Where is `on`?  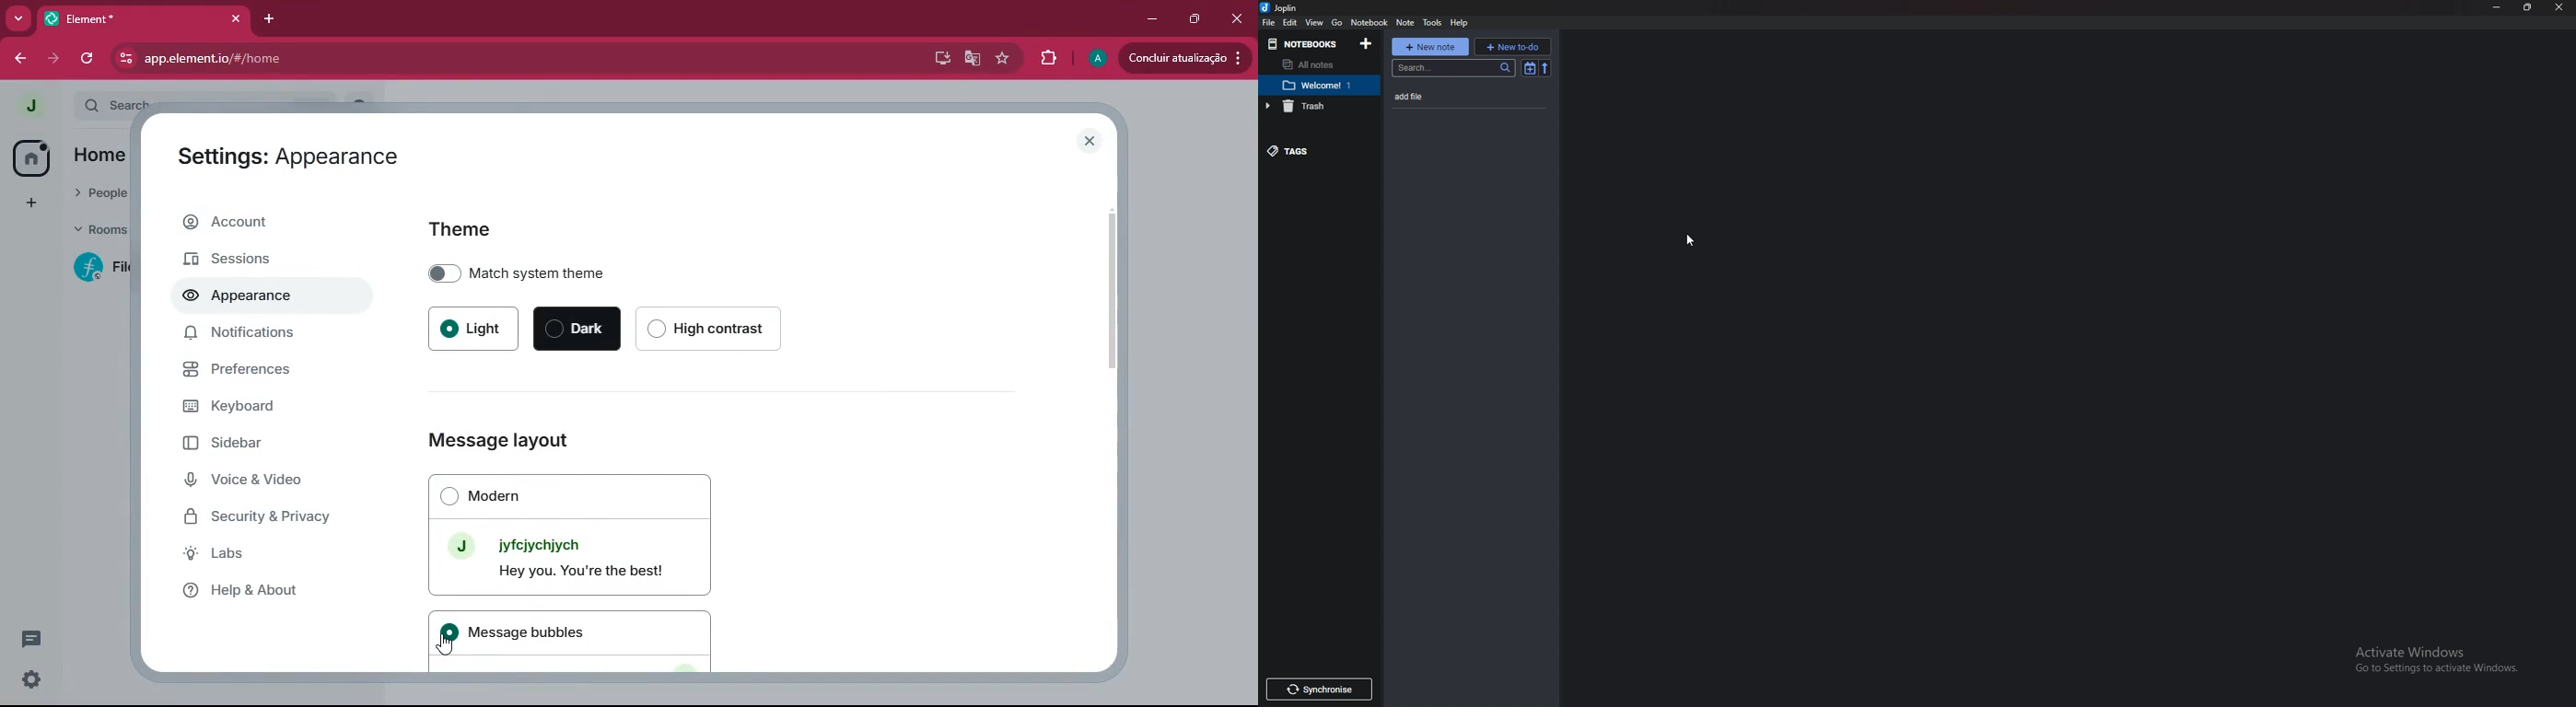
on is located at coordinates (449, 635).